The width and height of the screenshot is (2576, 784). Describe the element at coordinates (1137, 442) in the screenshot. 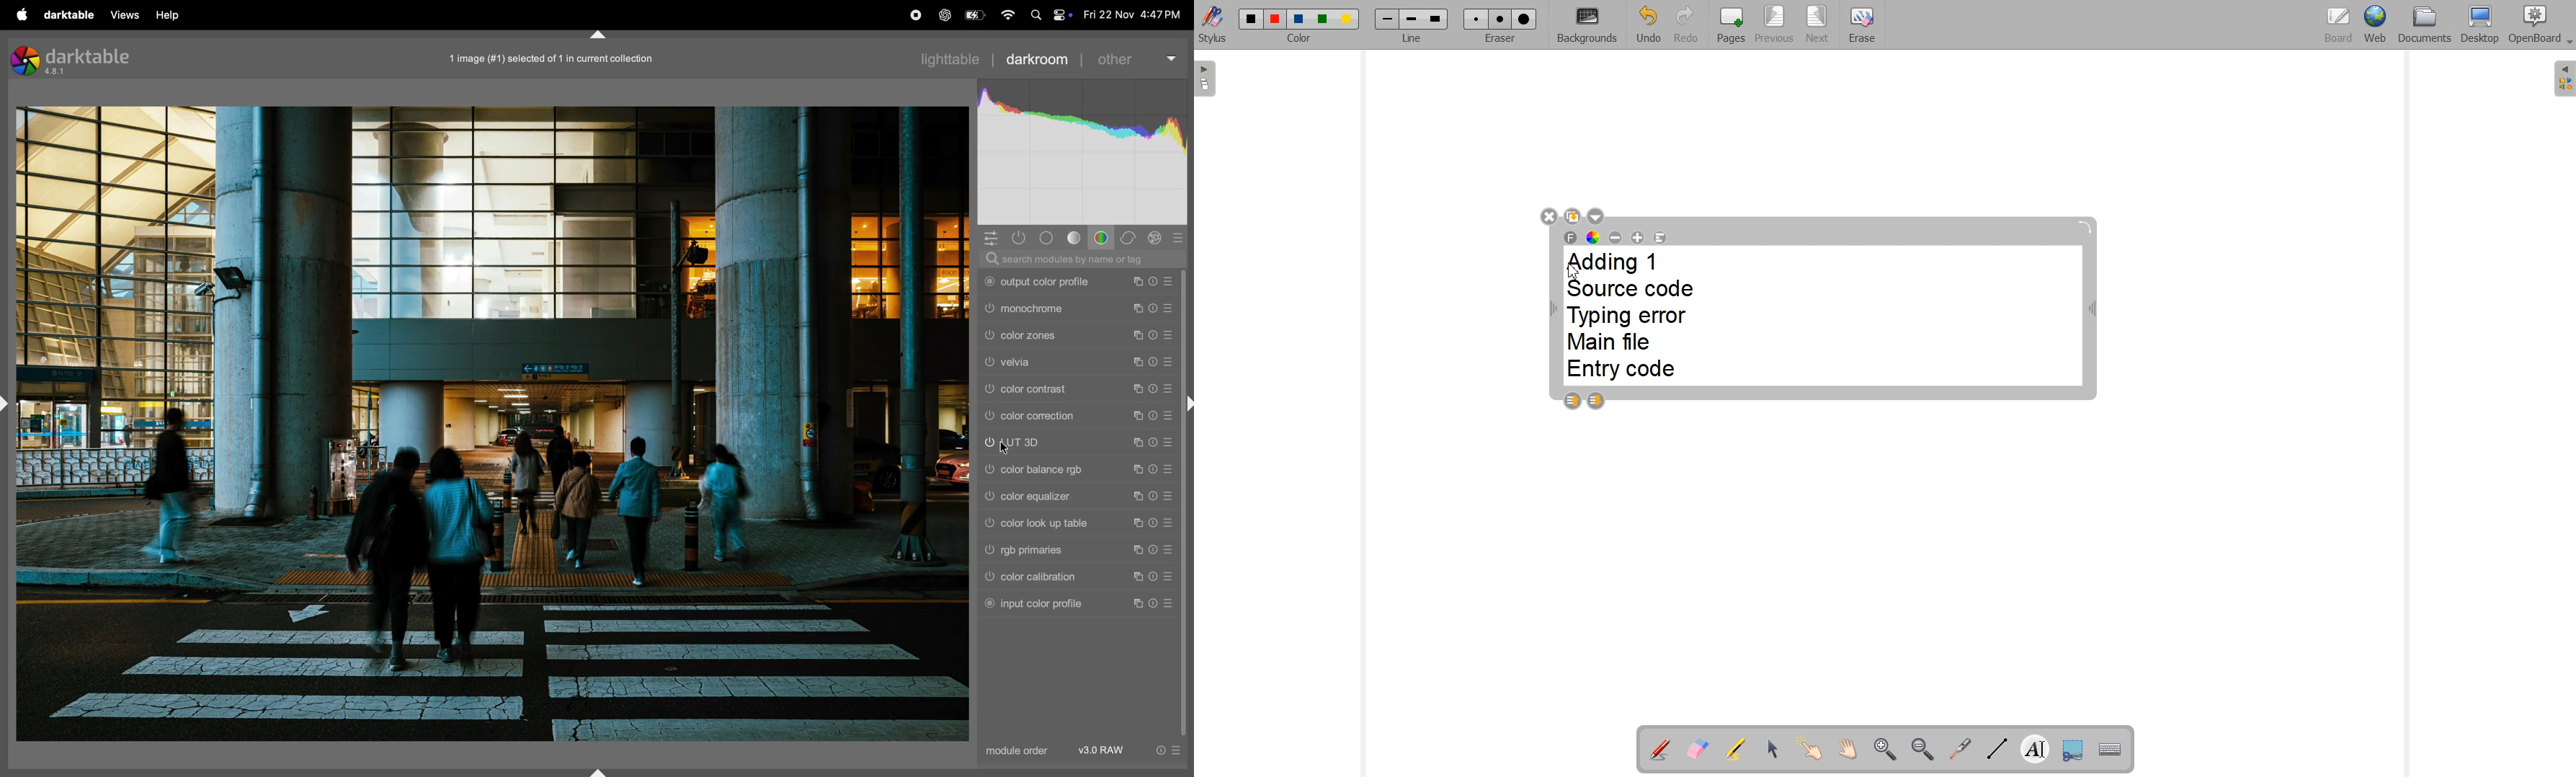

I see `multiple intance actions` at that location.